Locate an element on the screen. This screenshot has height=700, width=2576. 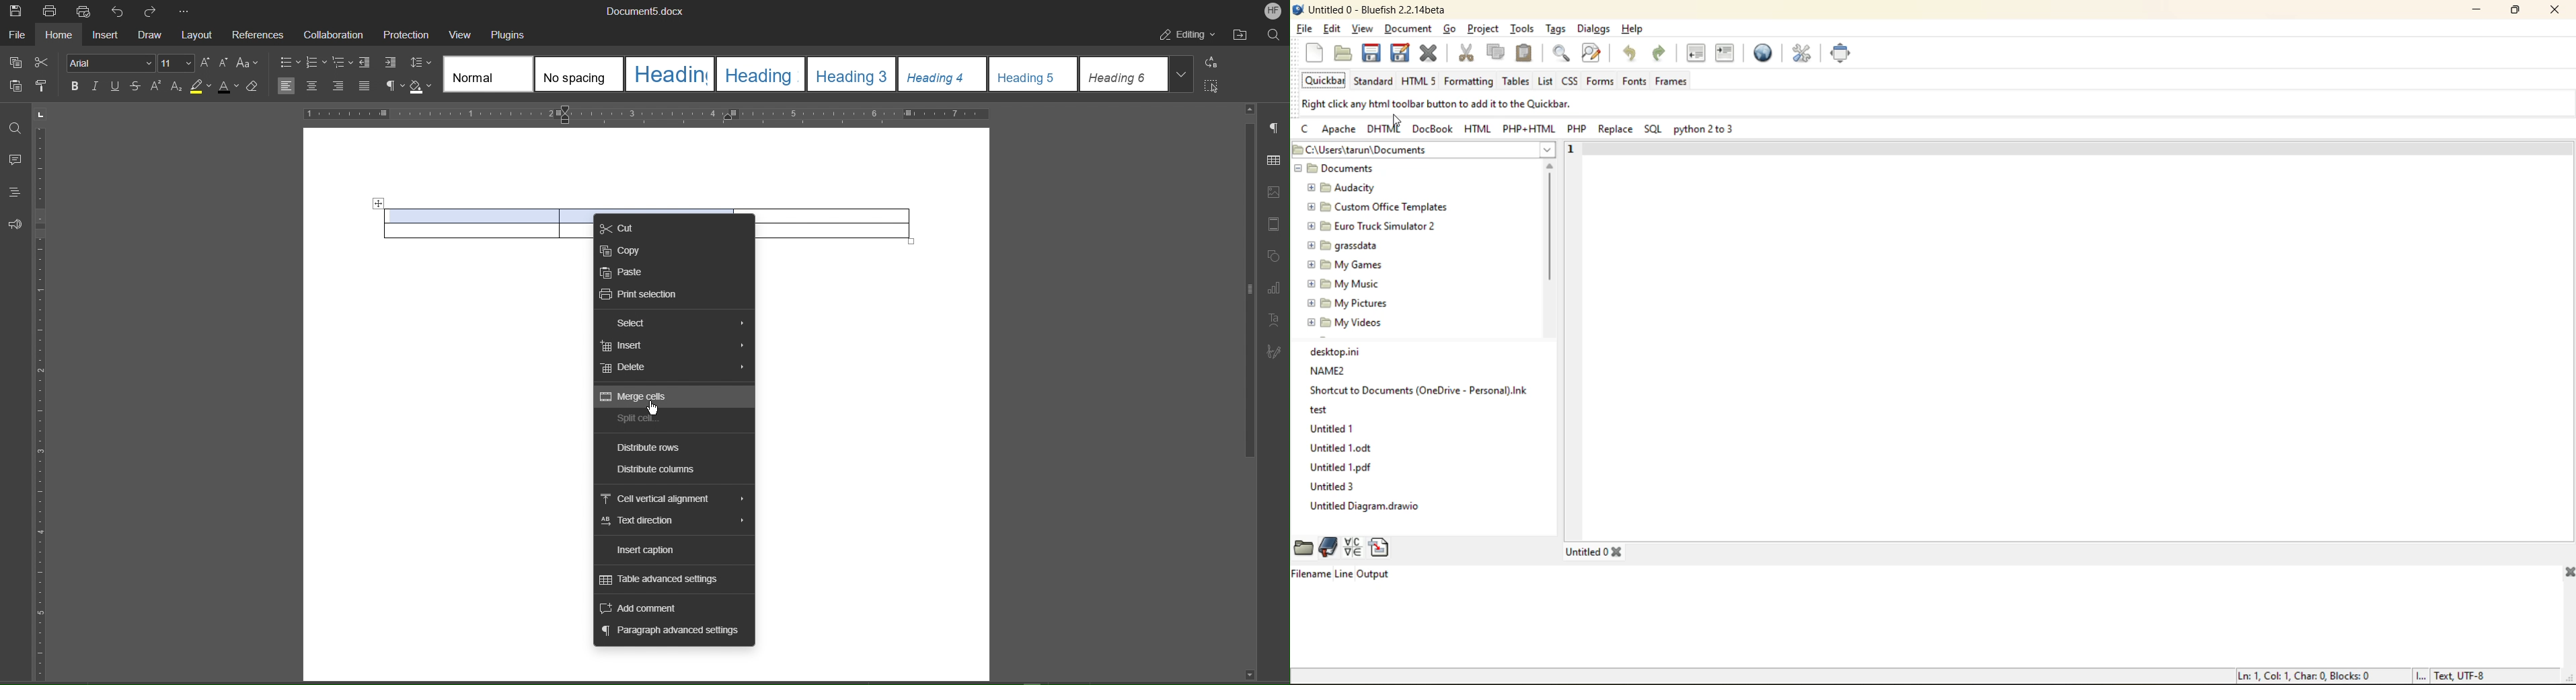
html is located at coordinates (1478, 129).